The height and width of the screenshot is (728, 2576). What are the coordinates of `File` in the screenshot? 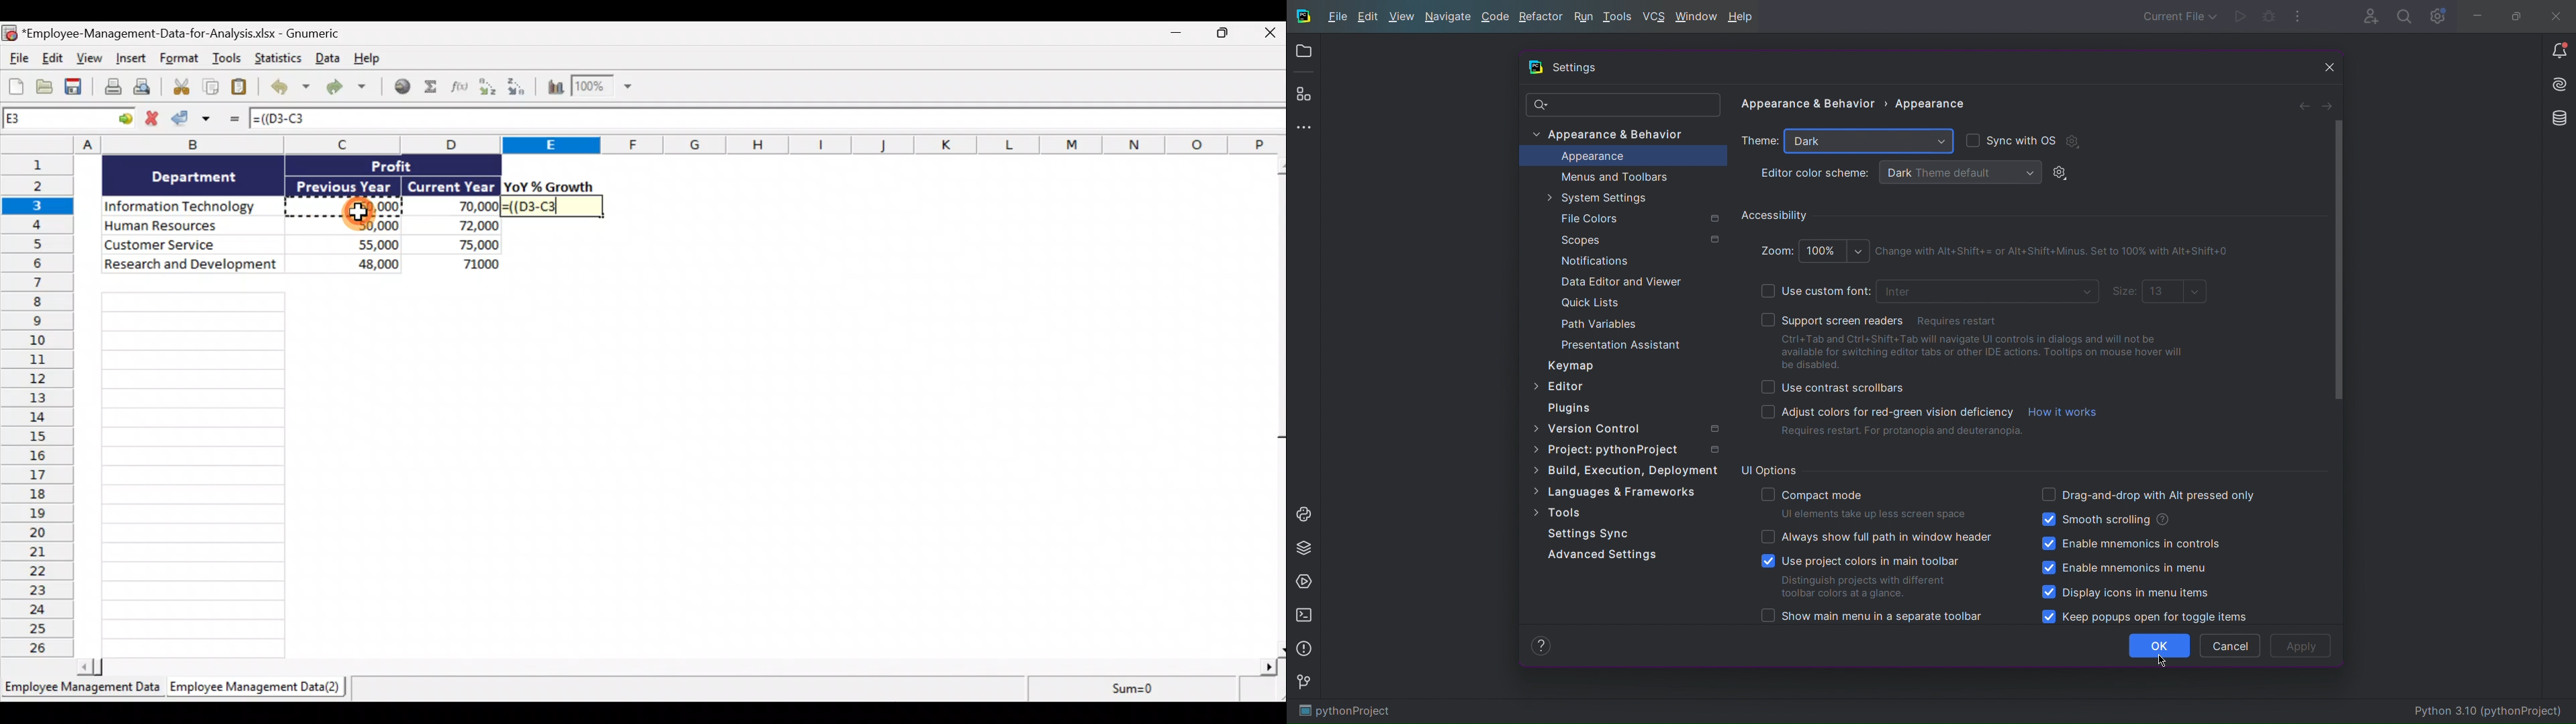 It's located at (1335, 17).